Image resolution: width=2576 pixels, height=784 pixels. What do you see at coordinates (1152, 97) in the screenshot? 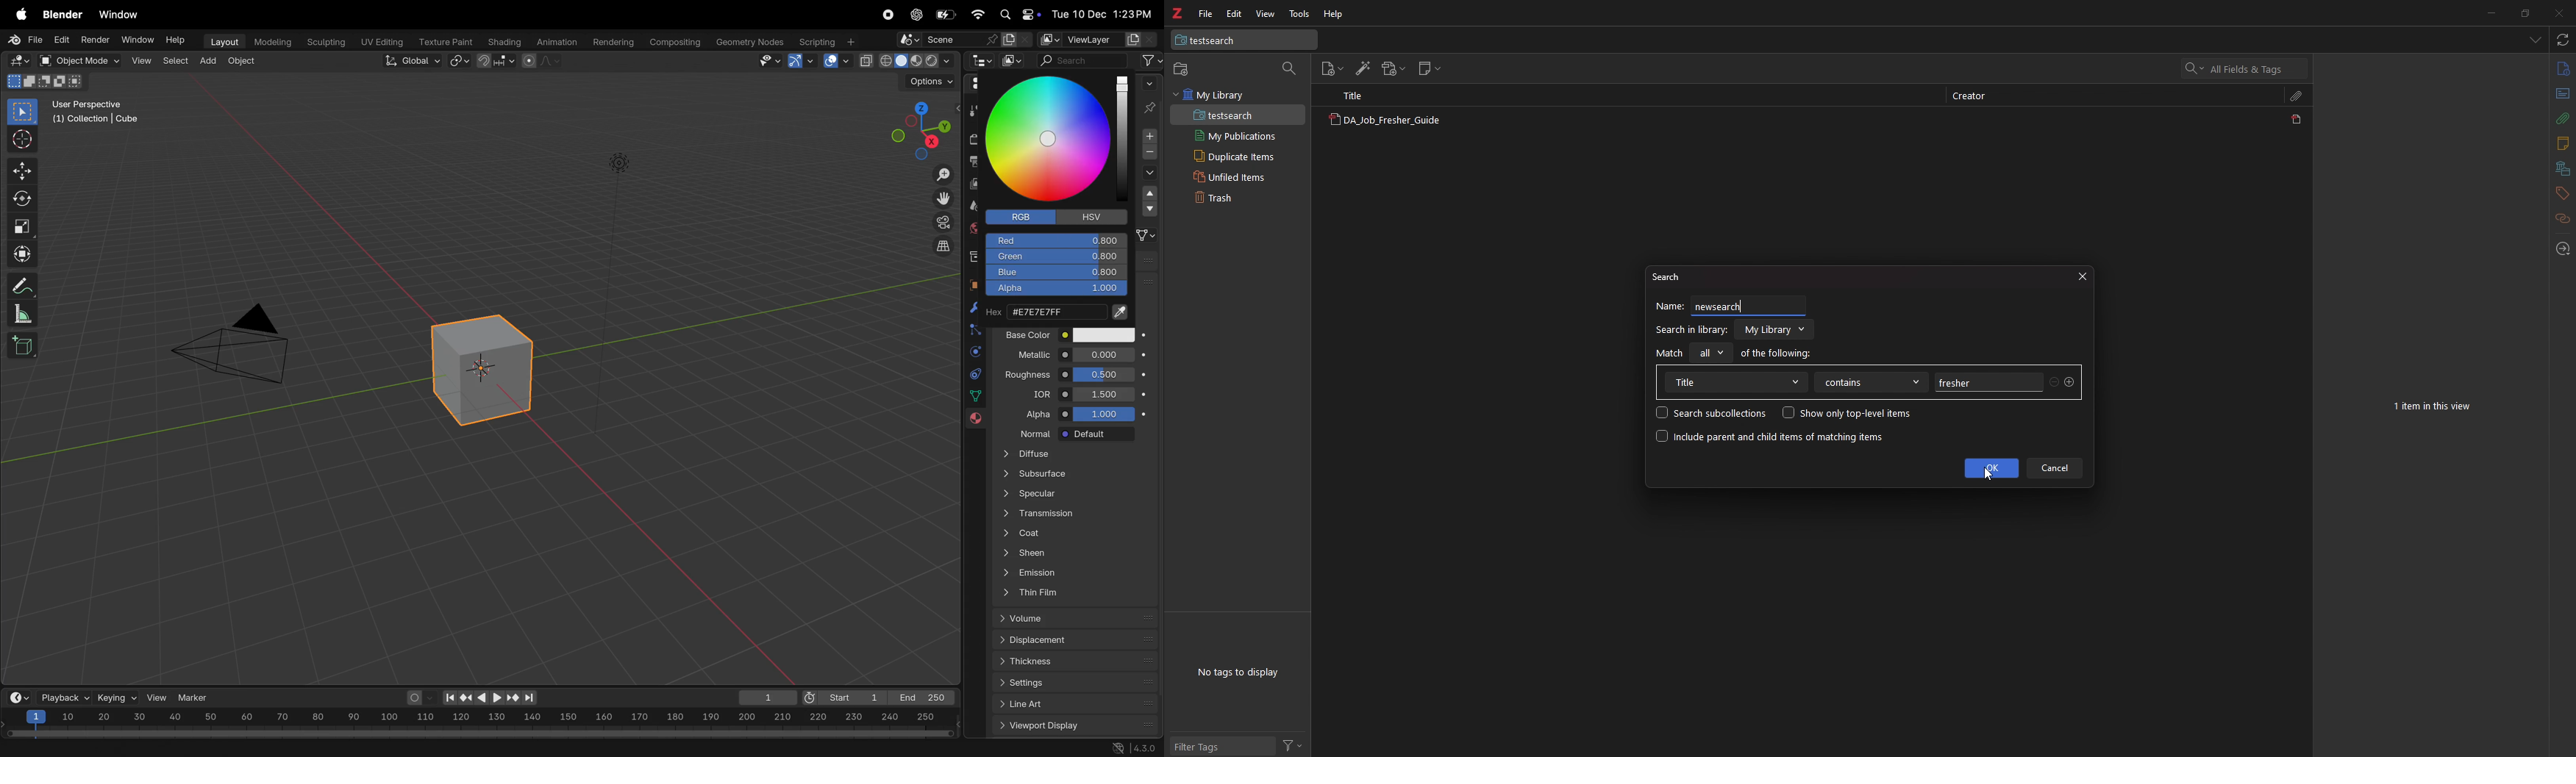
I see `pin` at bounding box center [1152, 97].